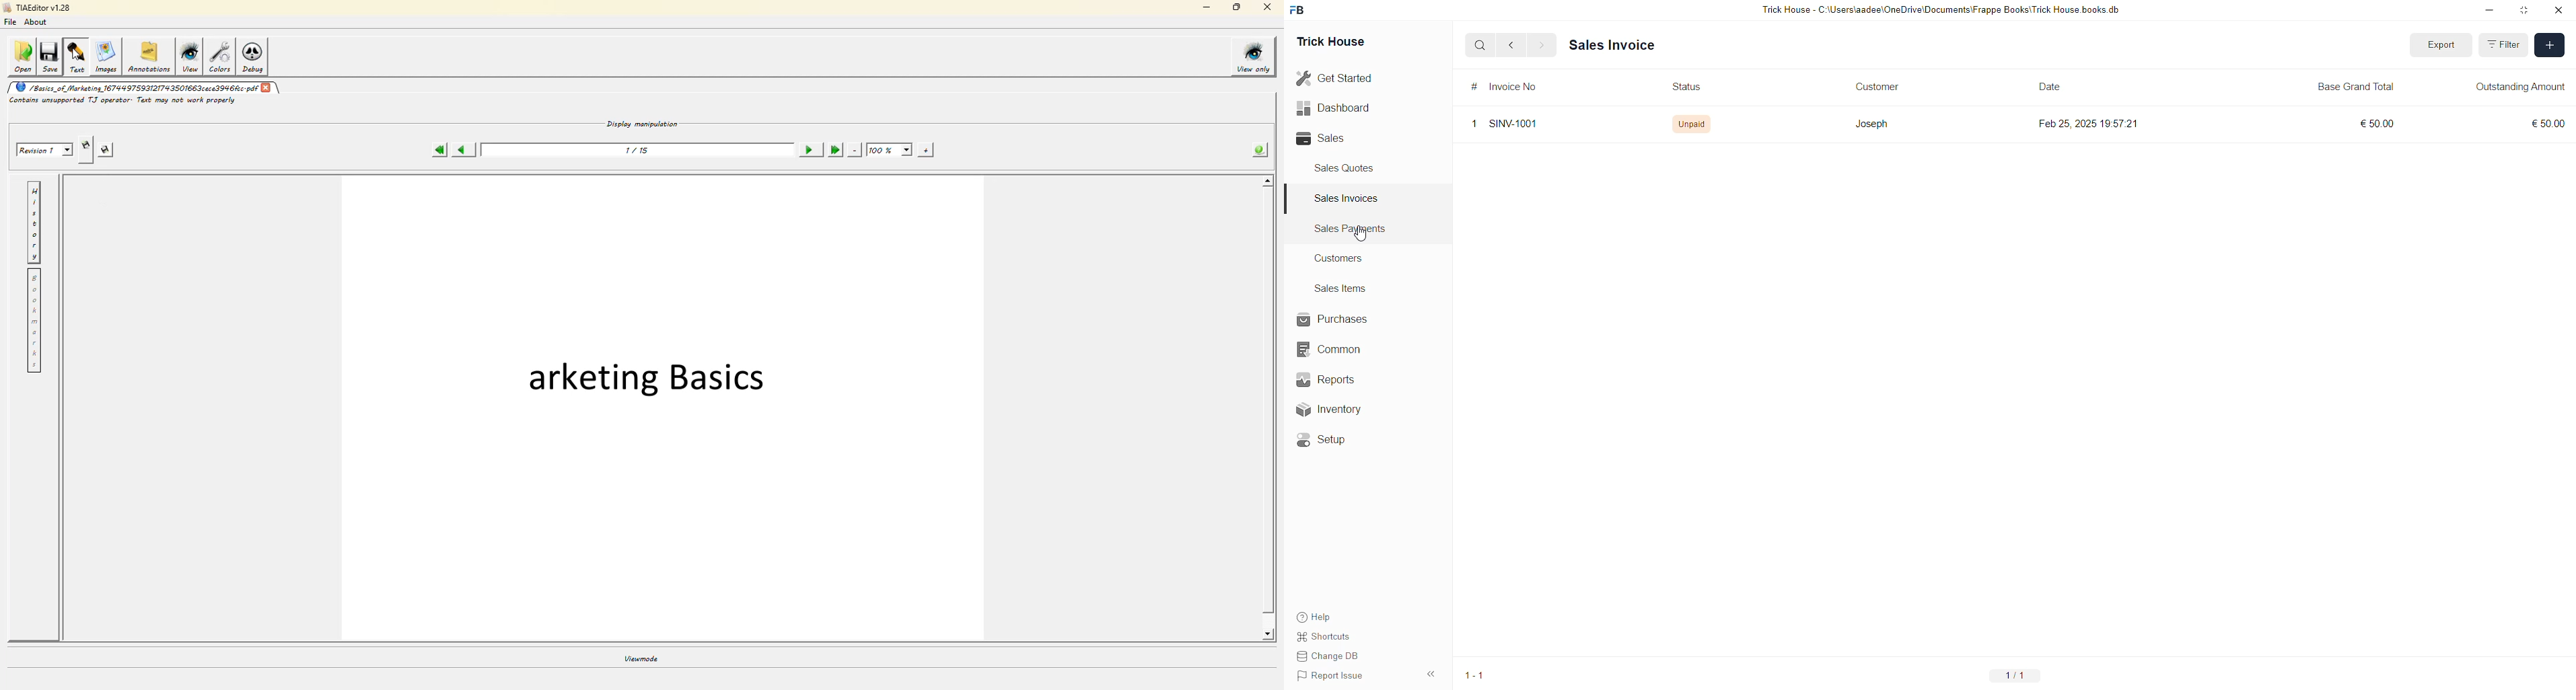 The width and height of the screenshot is (2576, 700). I want to click on Change DB, so click(1332, 655).